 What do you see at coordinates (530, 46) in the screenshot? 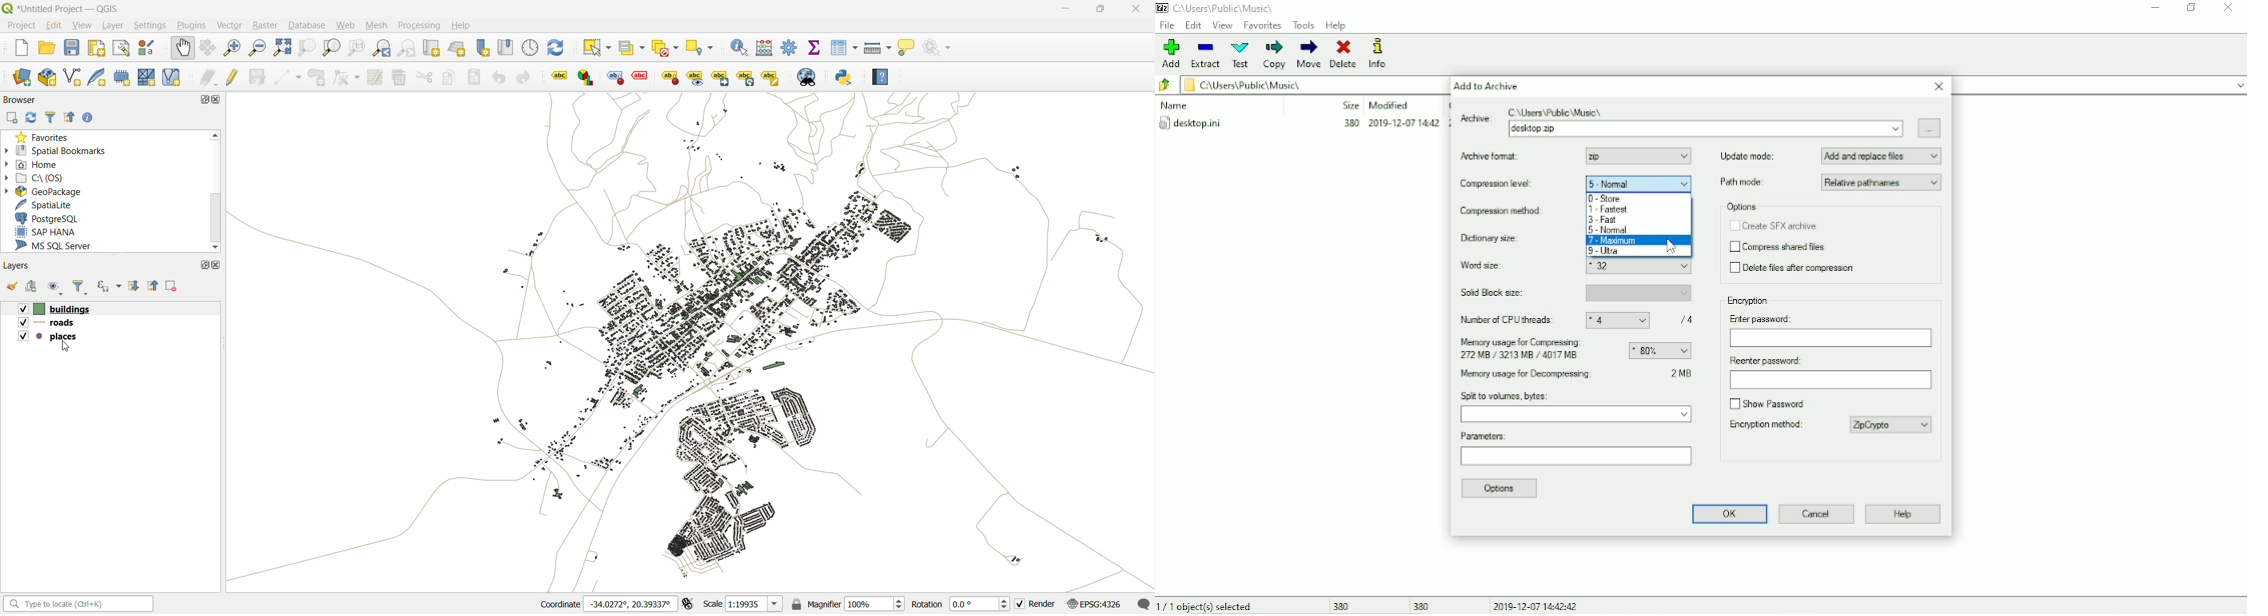
I see `control panel` at bounding box center [530, 46].